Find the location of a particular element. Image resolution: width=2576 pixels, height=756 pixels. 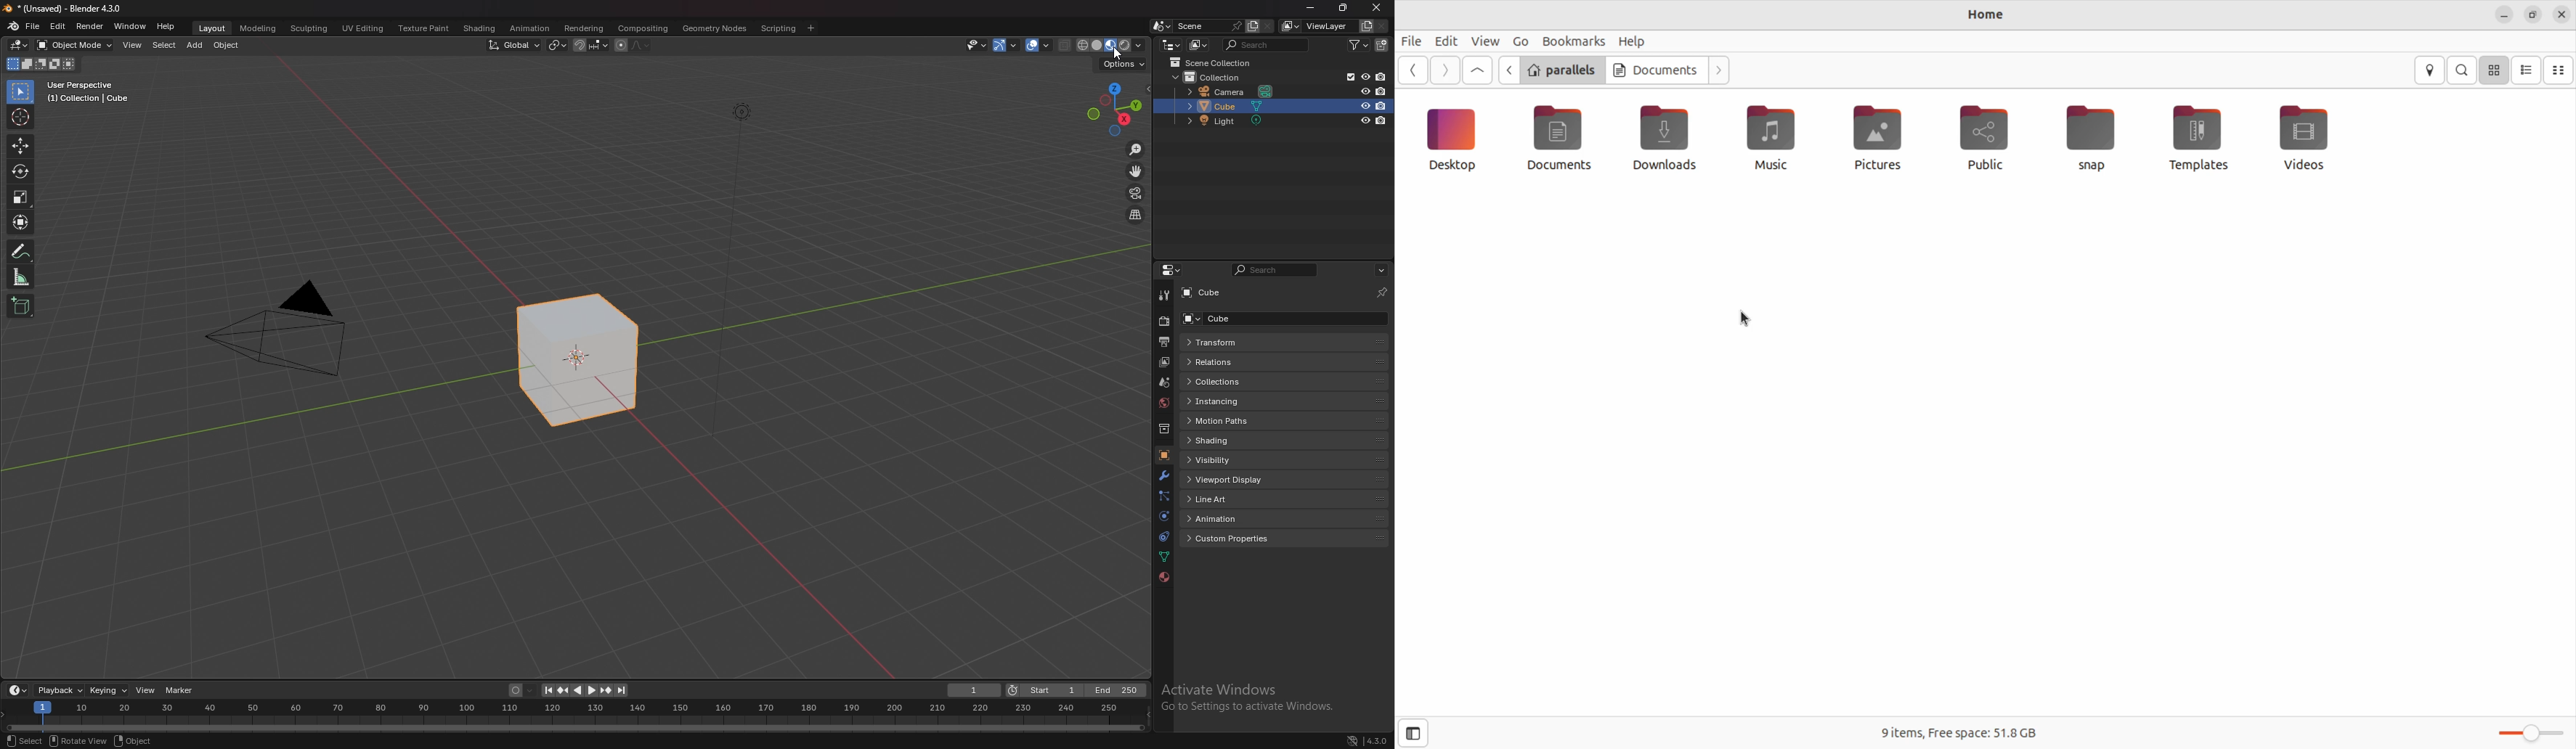

texture paint is located at coordinates (425, 28).